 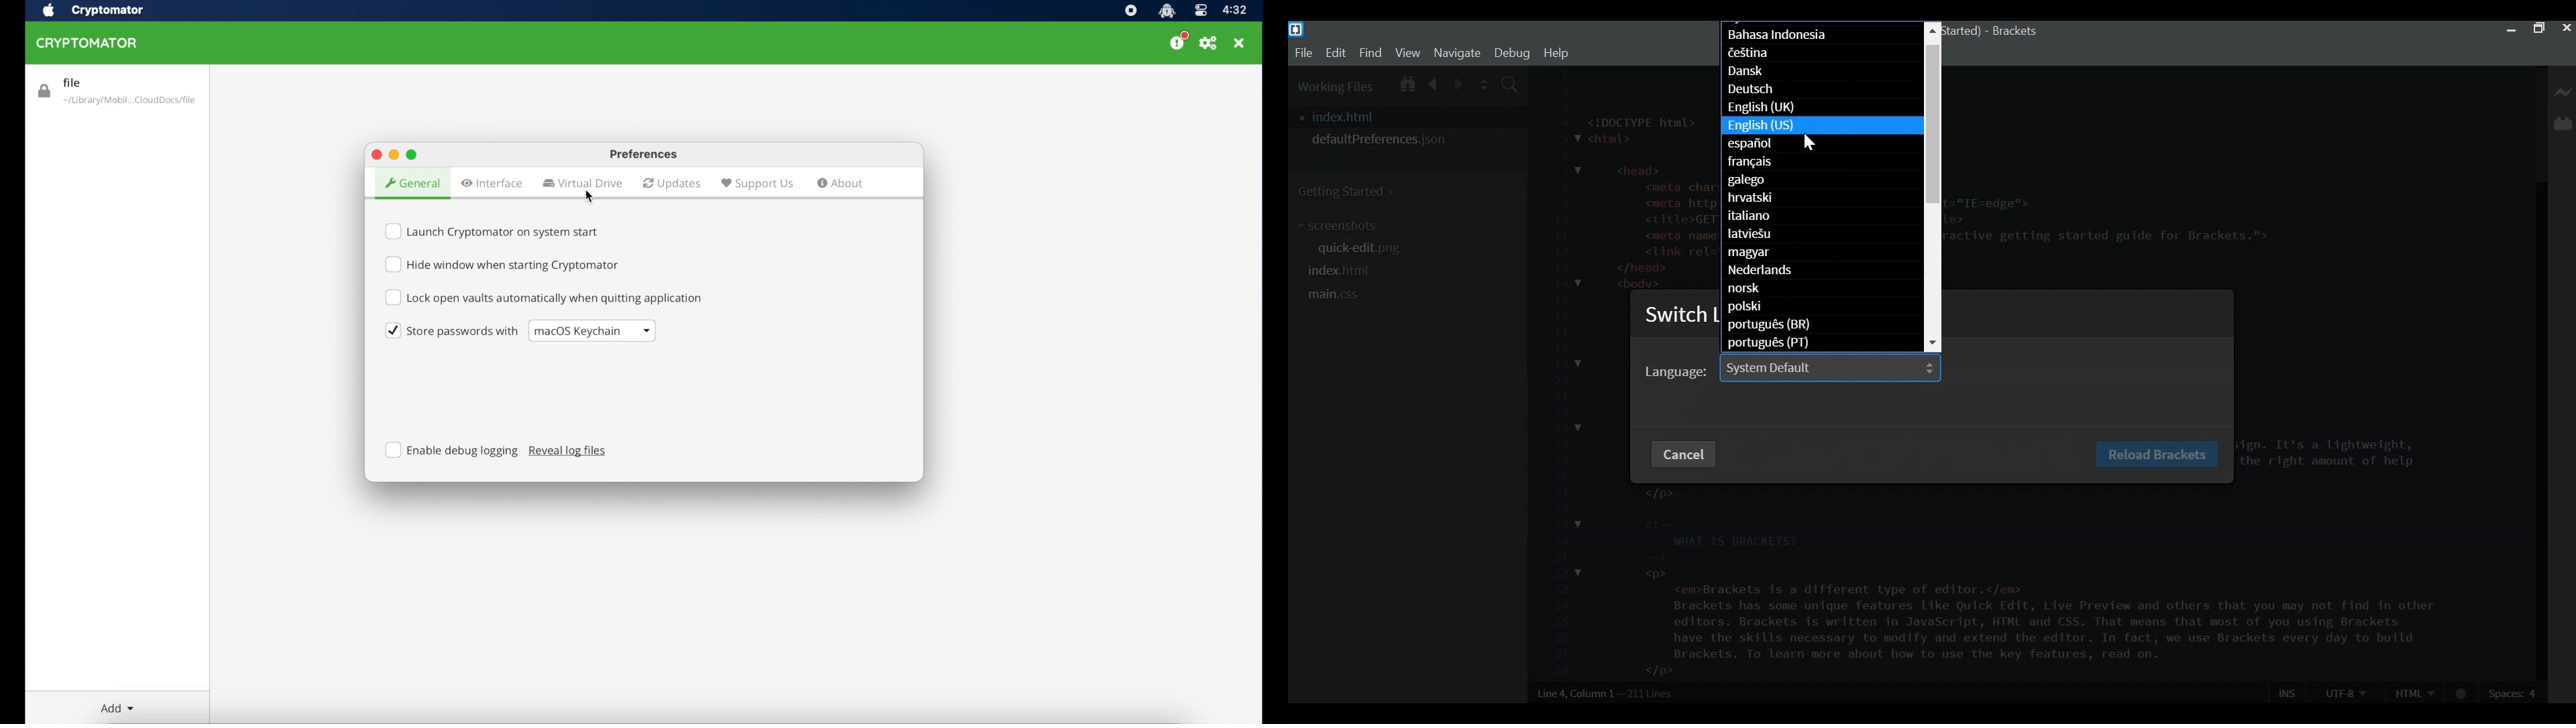 What do you see at coordinates (1821, 163) in the screenshot?
I see `Français` at bounding box center [1821, 163].